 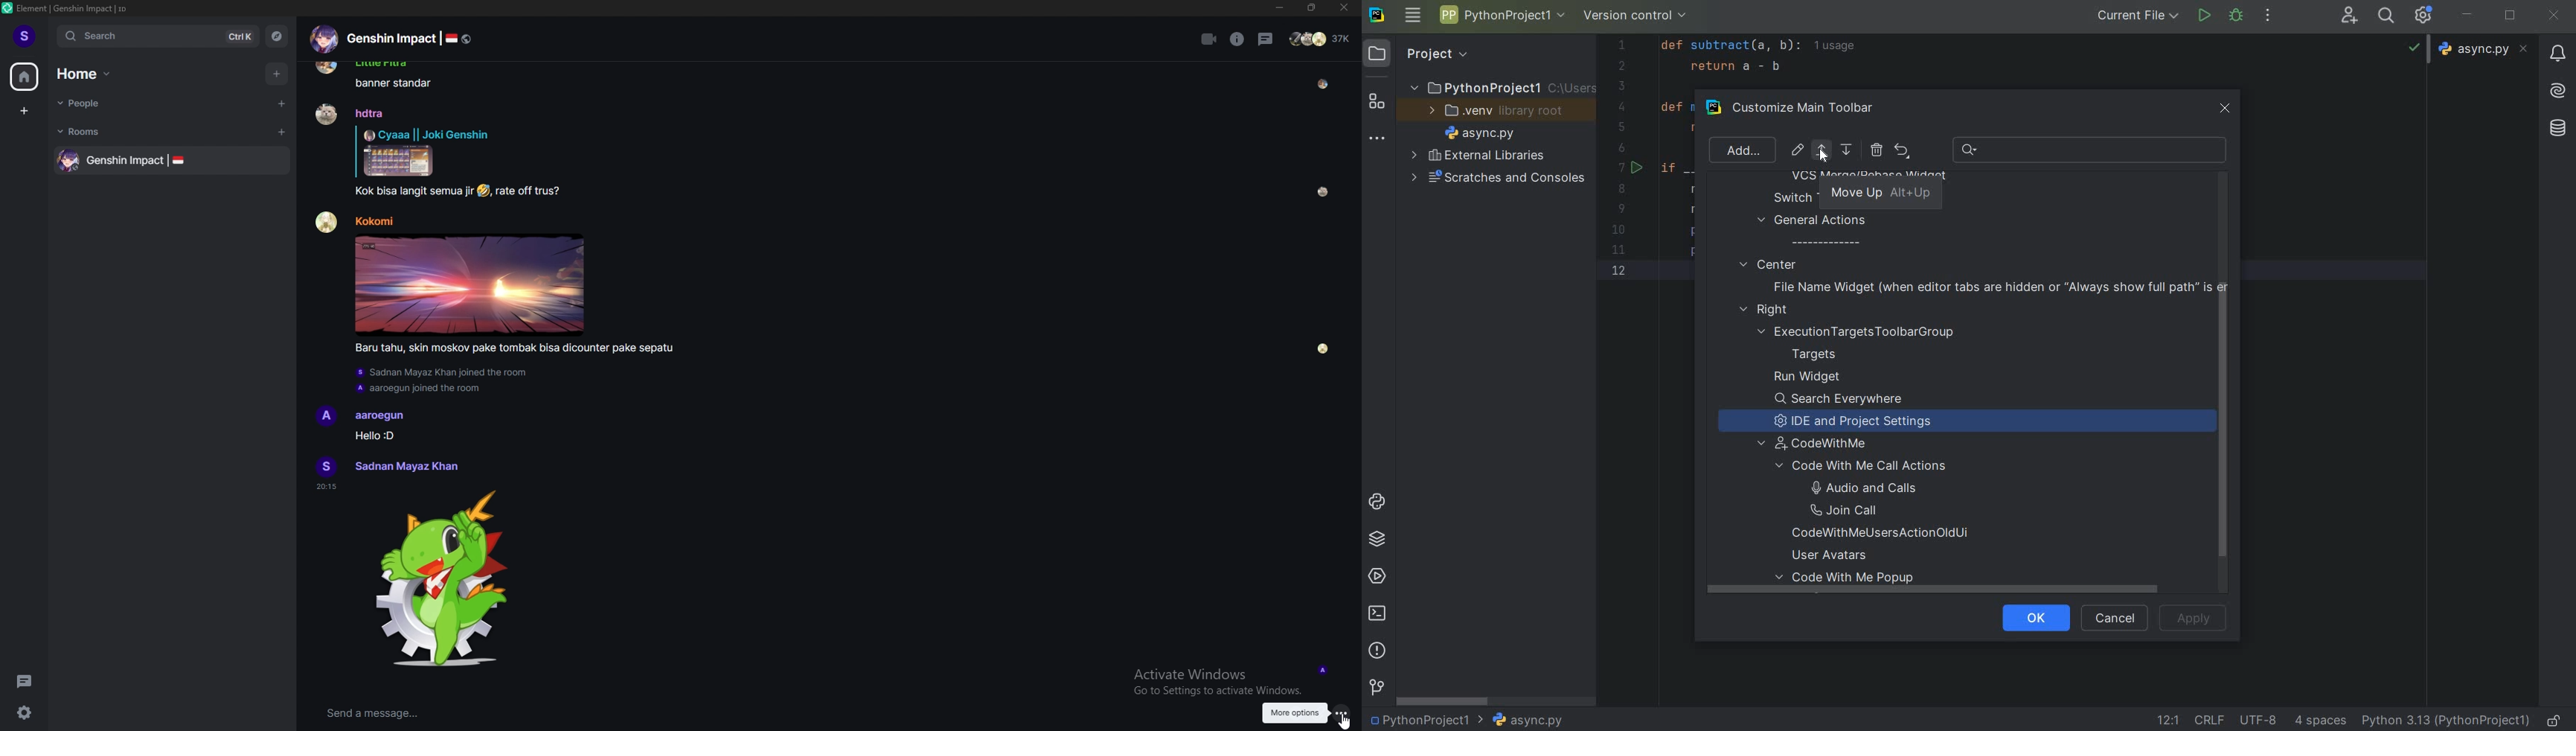 I want to click on Baru tahu, skin moskov pake tombak bisa dicounter pake sepatu, so click(x=514, y=348).